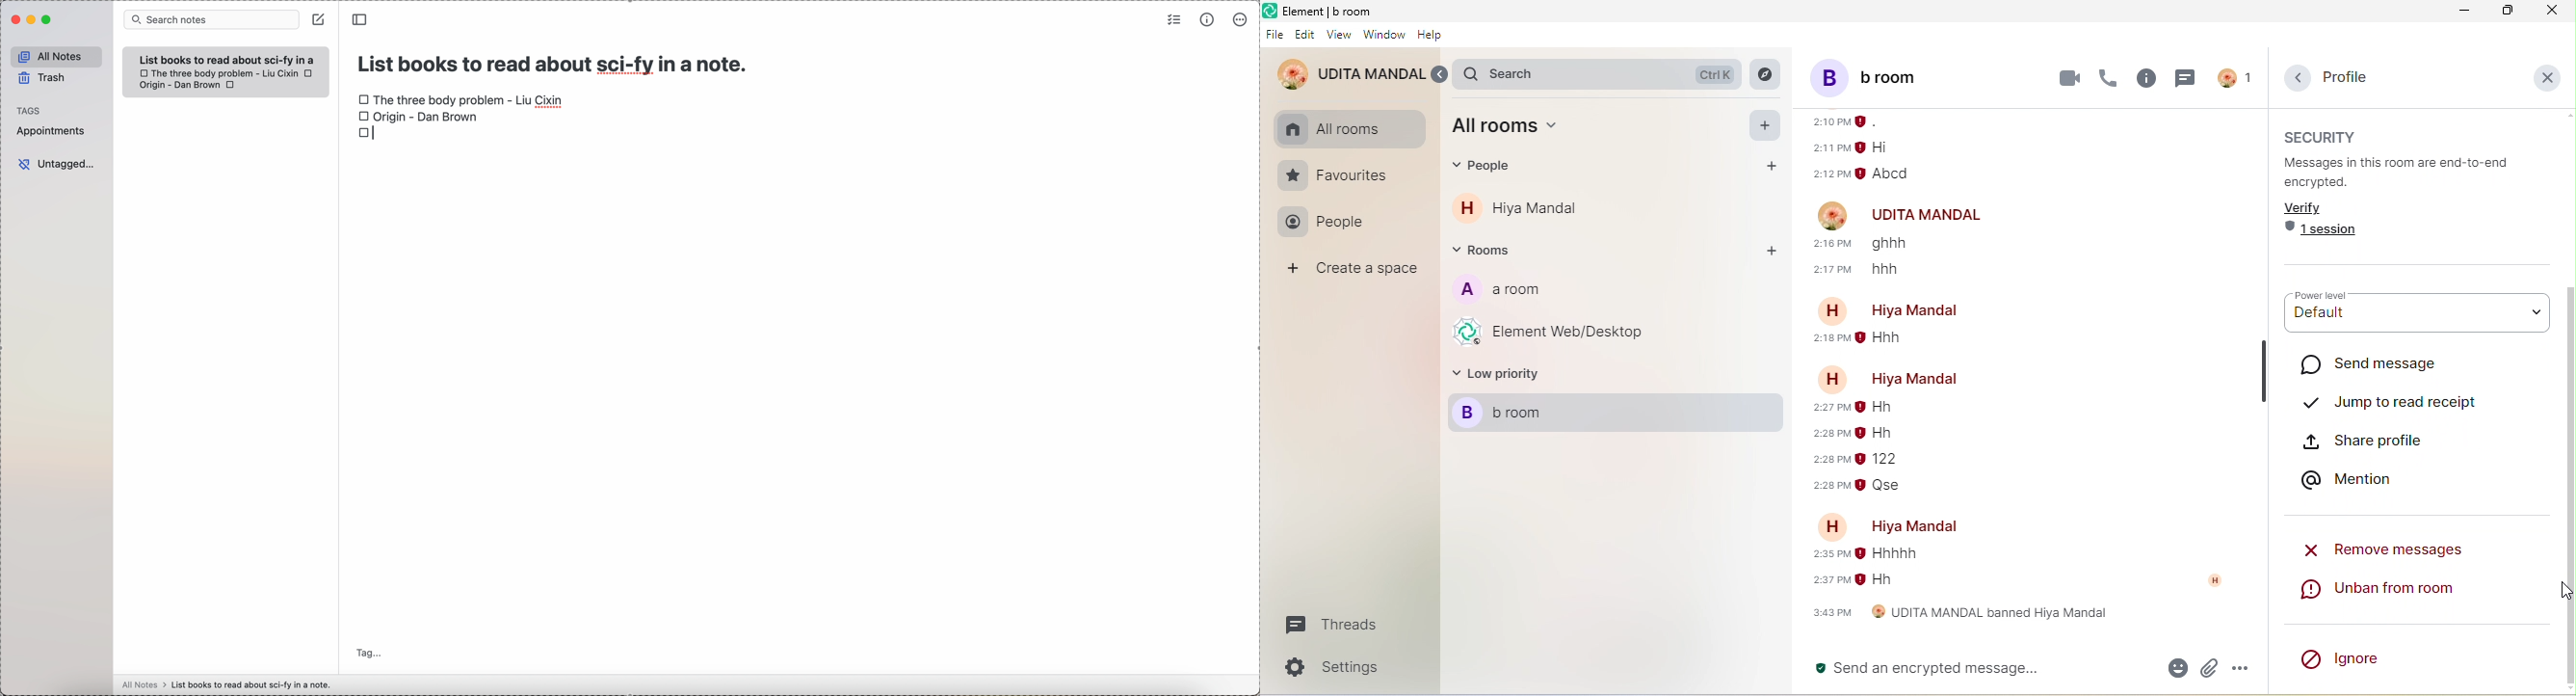 This screenshot has height=700, width=2576. What do you see at coordinates (43, 78) in the screenshot?
I see `trash` at bounding box center [43, 78].